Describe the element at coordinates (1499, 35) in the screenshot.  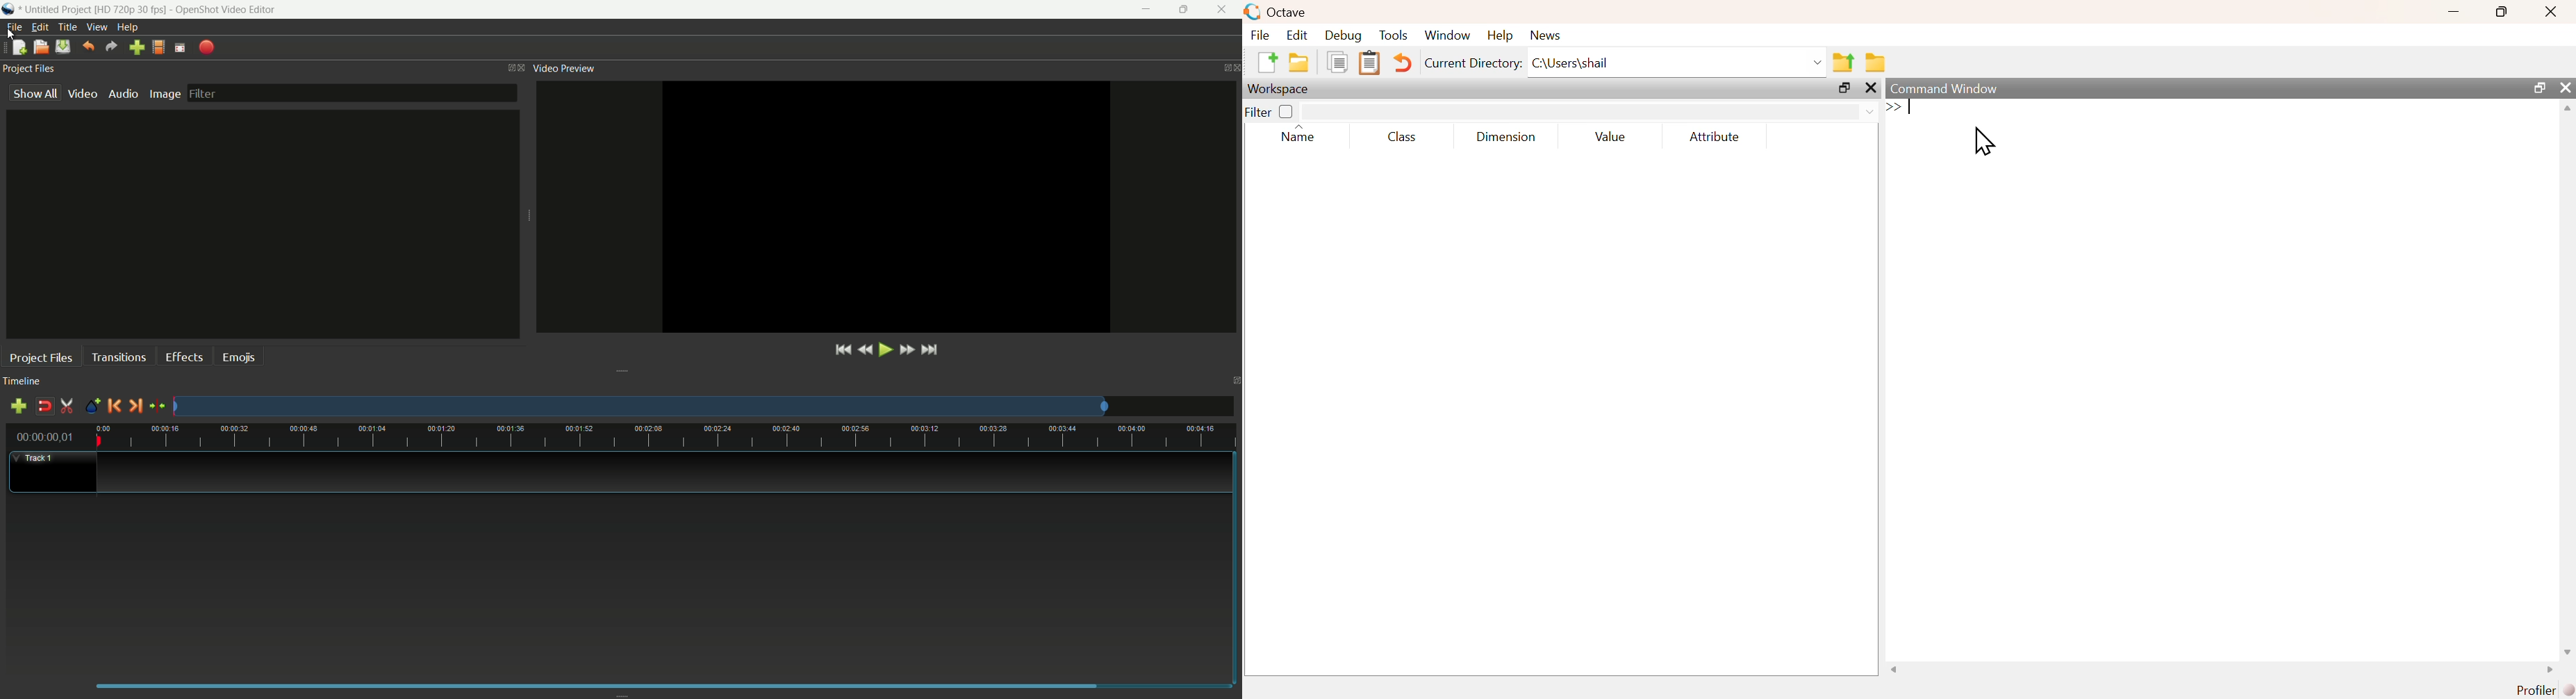
I see `Help` at that location.